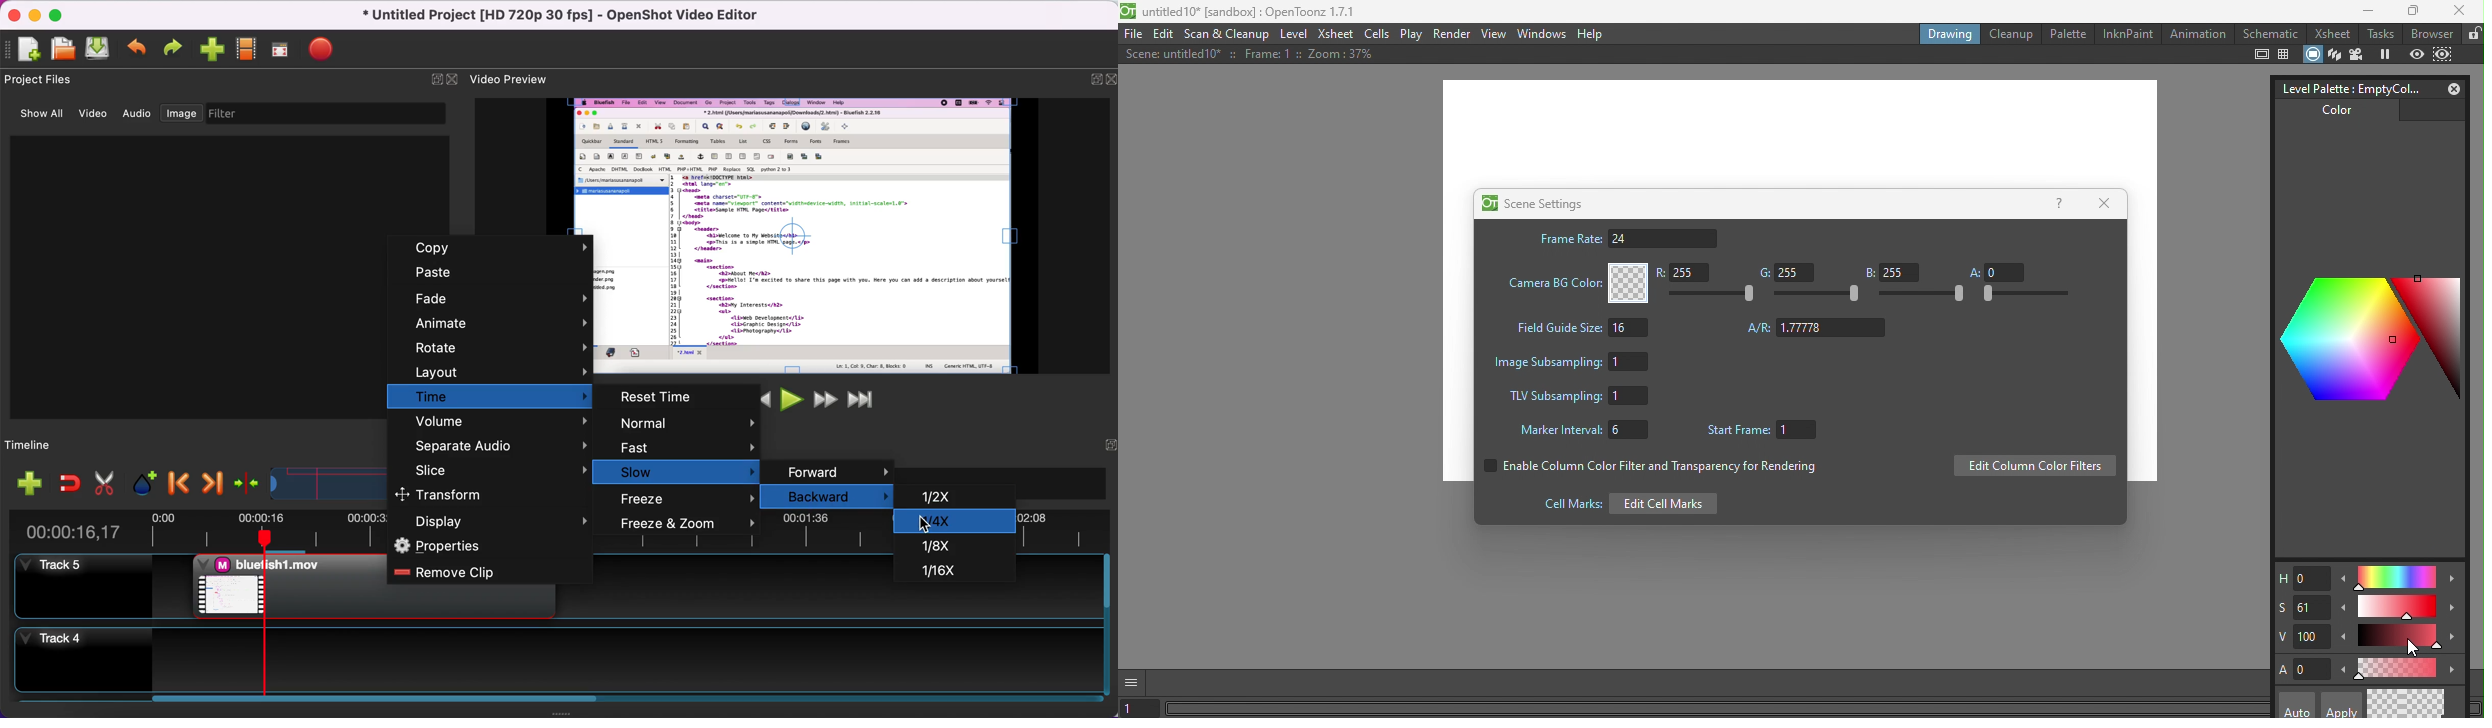 The image size is (2492, 728). I want to click on Cursor, so click(924, 523).